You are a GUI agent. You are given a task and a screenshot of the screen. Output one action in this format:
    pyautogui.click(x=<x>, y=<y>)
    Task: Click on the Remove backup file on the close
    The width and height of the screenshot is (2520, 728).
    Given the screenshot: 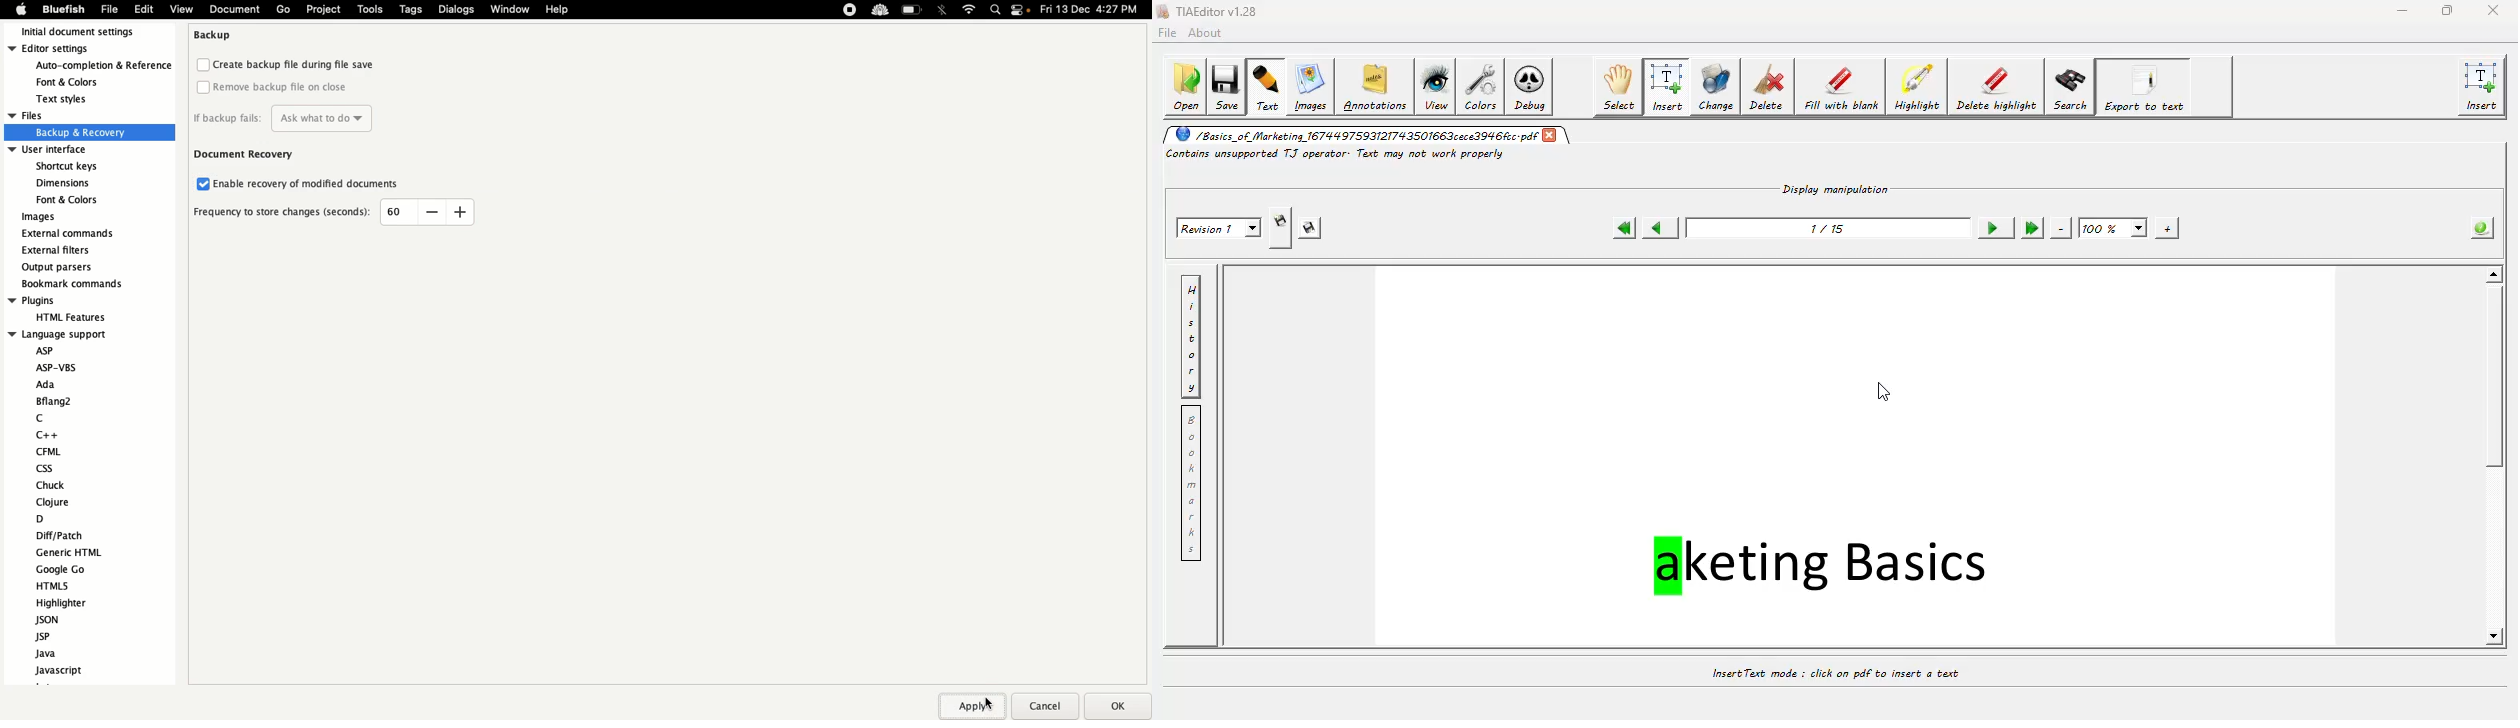 What is the action you would take?
    pyautogui.click(x=274, y=87)
    